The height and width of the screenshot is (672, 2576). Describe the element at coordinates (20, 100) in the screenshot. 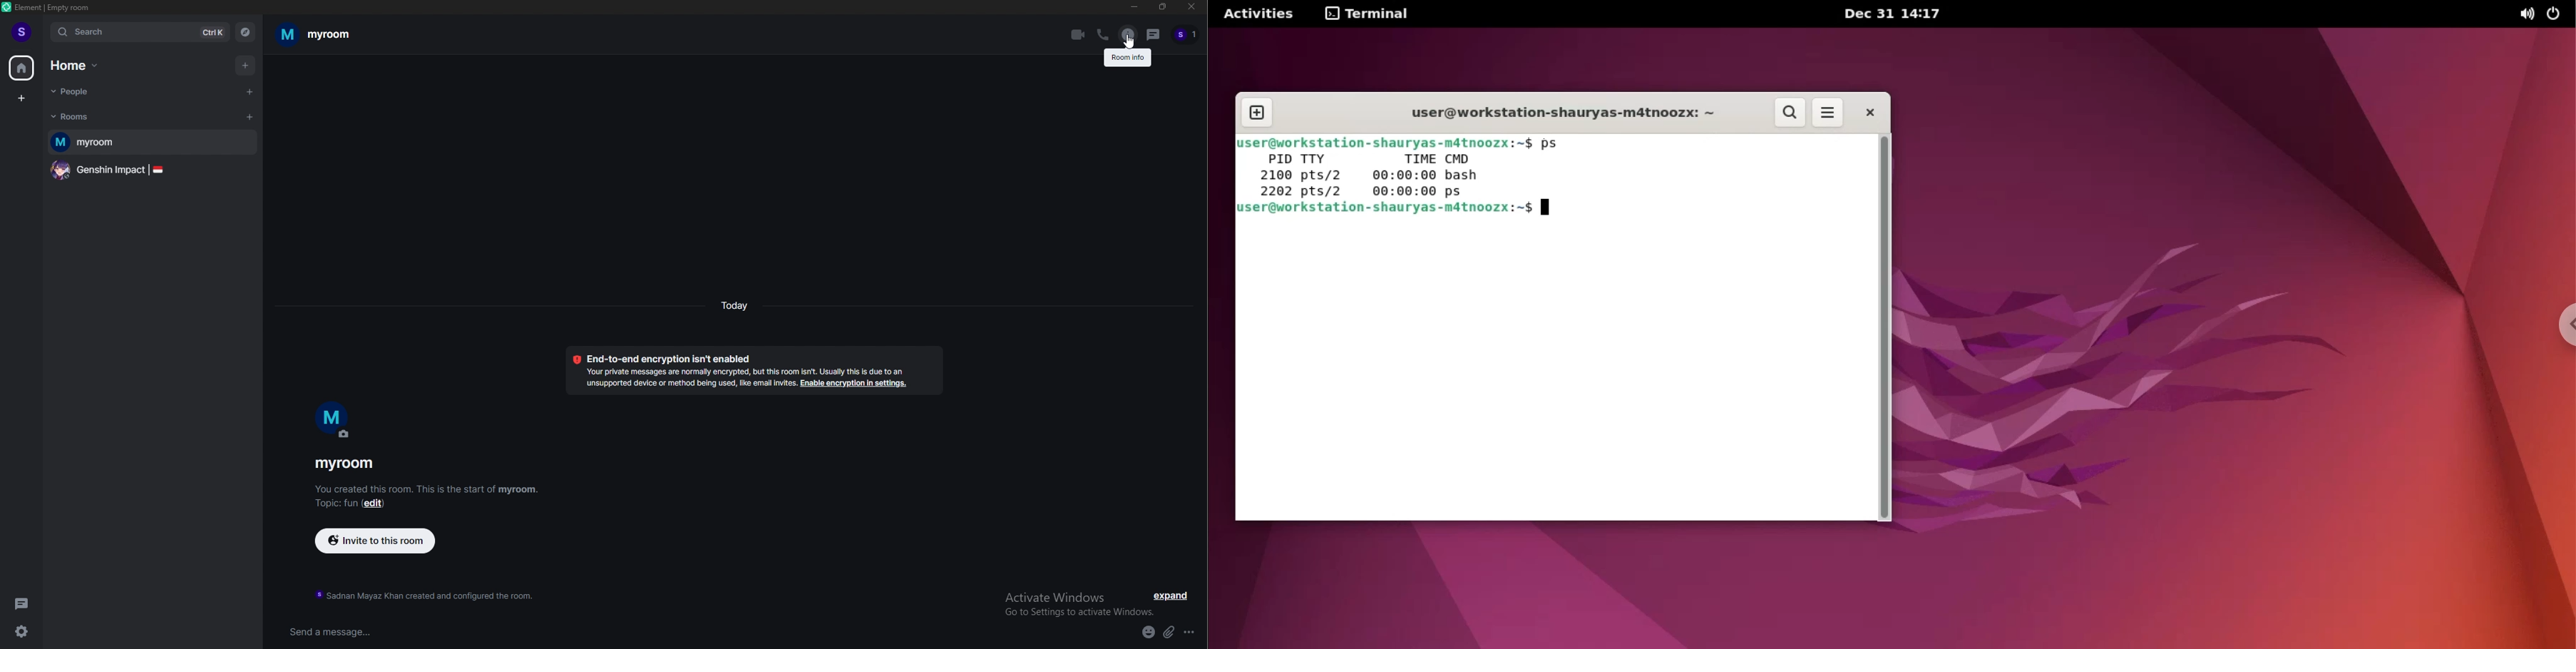

I see `create a space` at that location.